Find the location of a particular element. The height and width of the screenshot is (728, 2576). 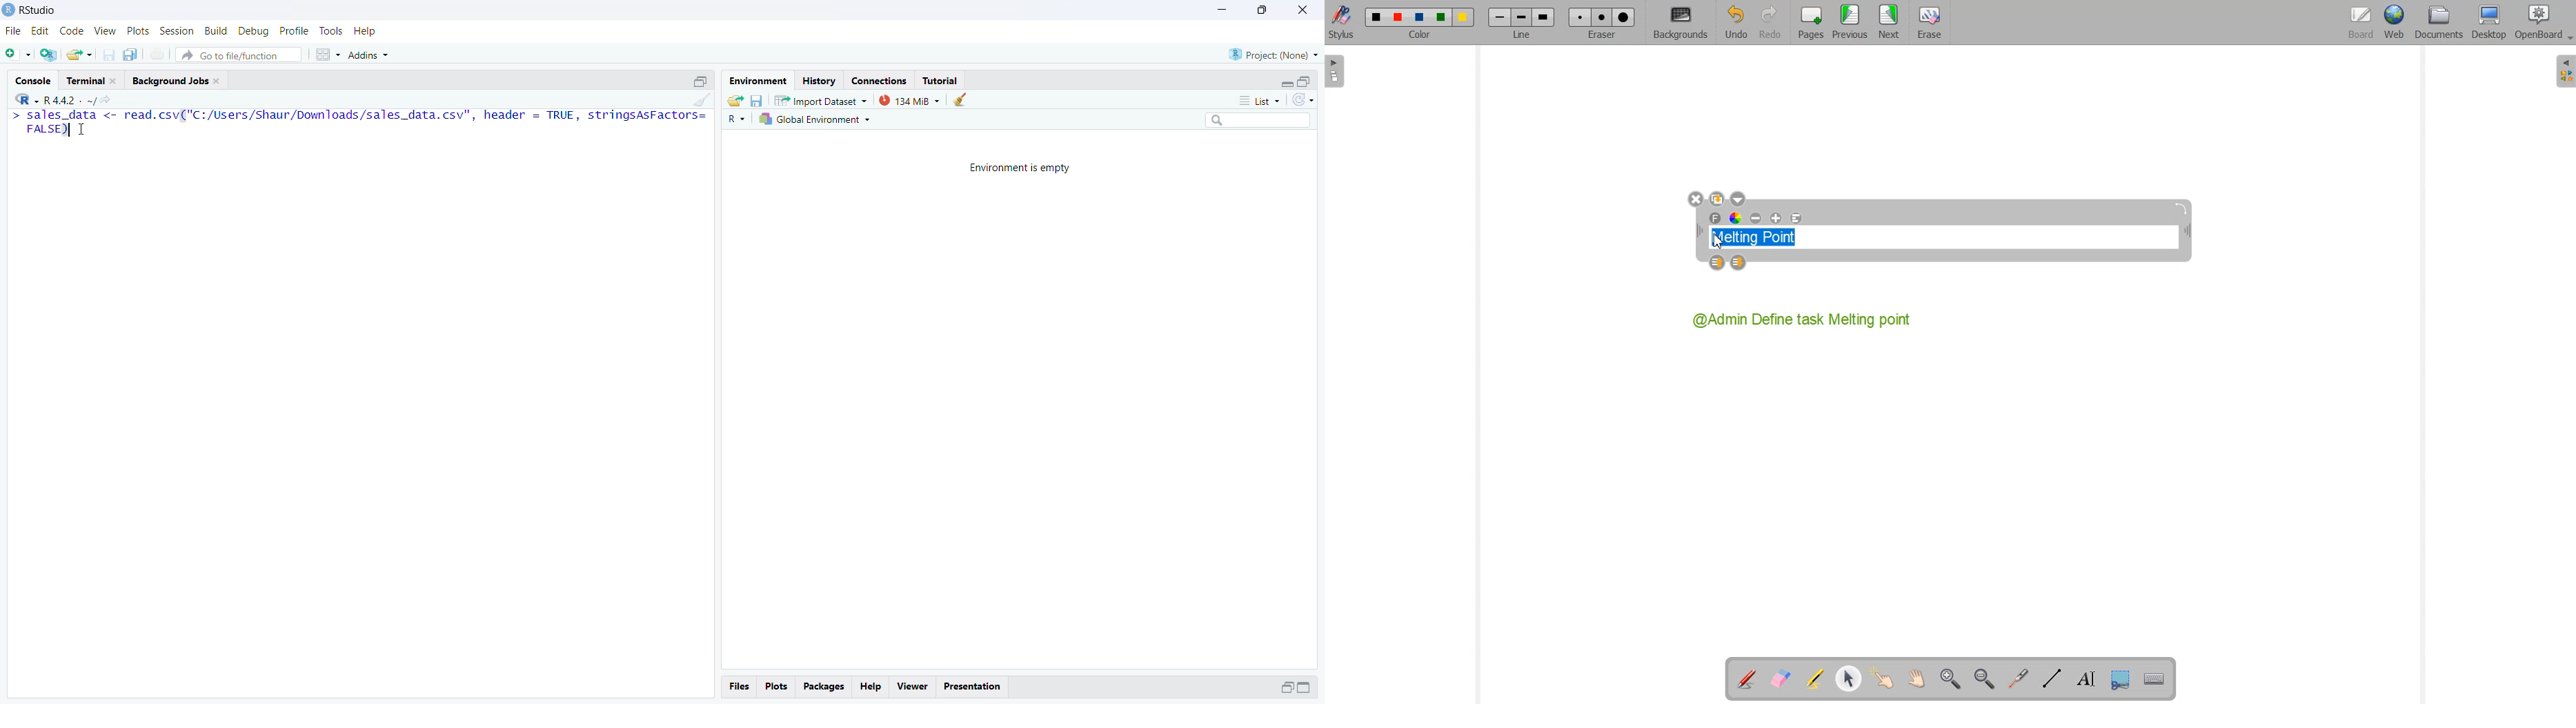

Plots is located at coordinates (141, 30).